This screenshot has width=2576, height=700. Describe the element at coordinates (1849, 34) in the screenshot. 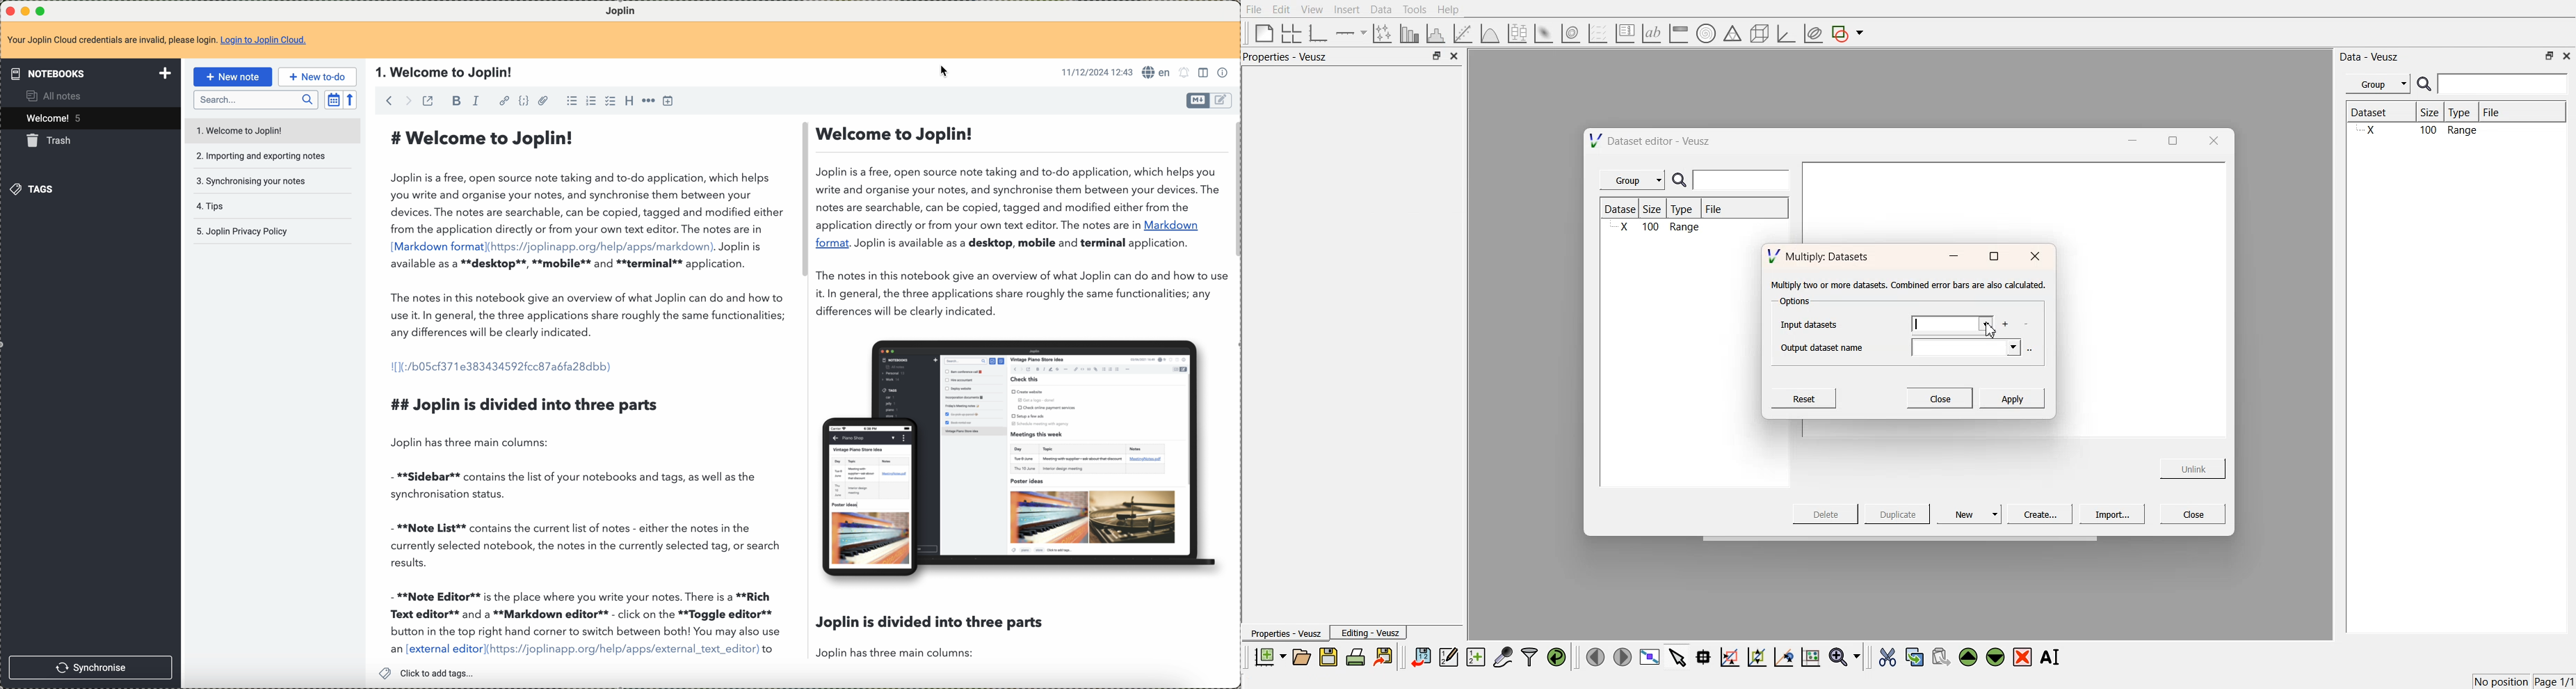

I see `add a shape` at that location.